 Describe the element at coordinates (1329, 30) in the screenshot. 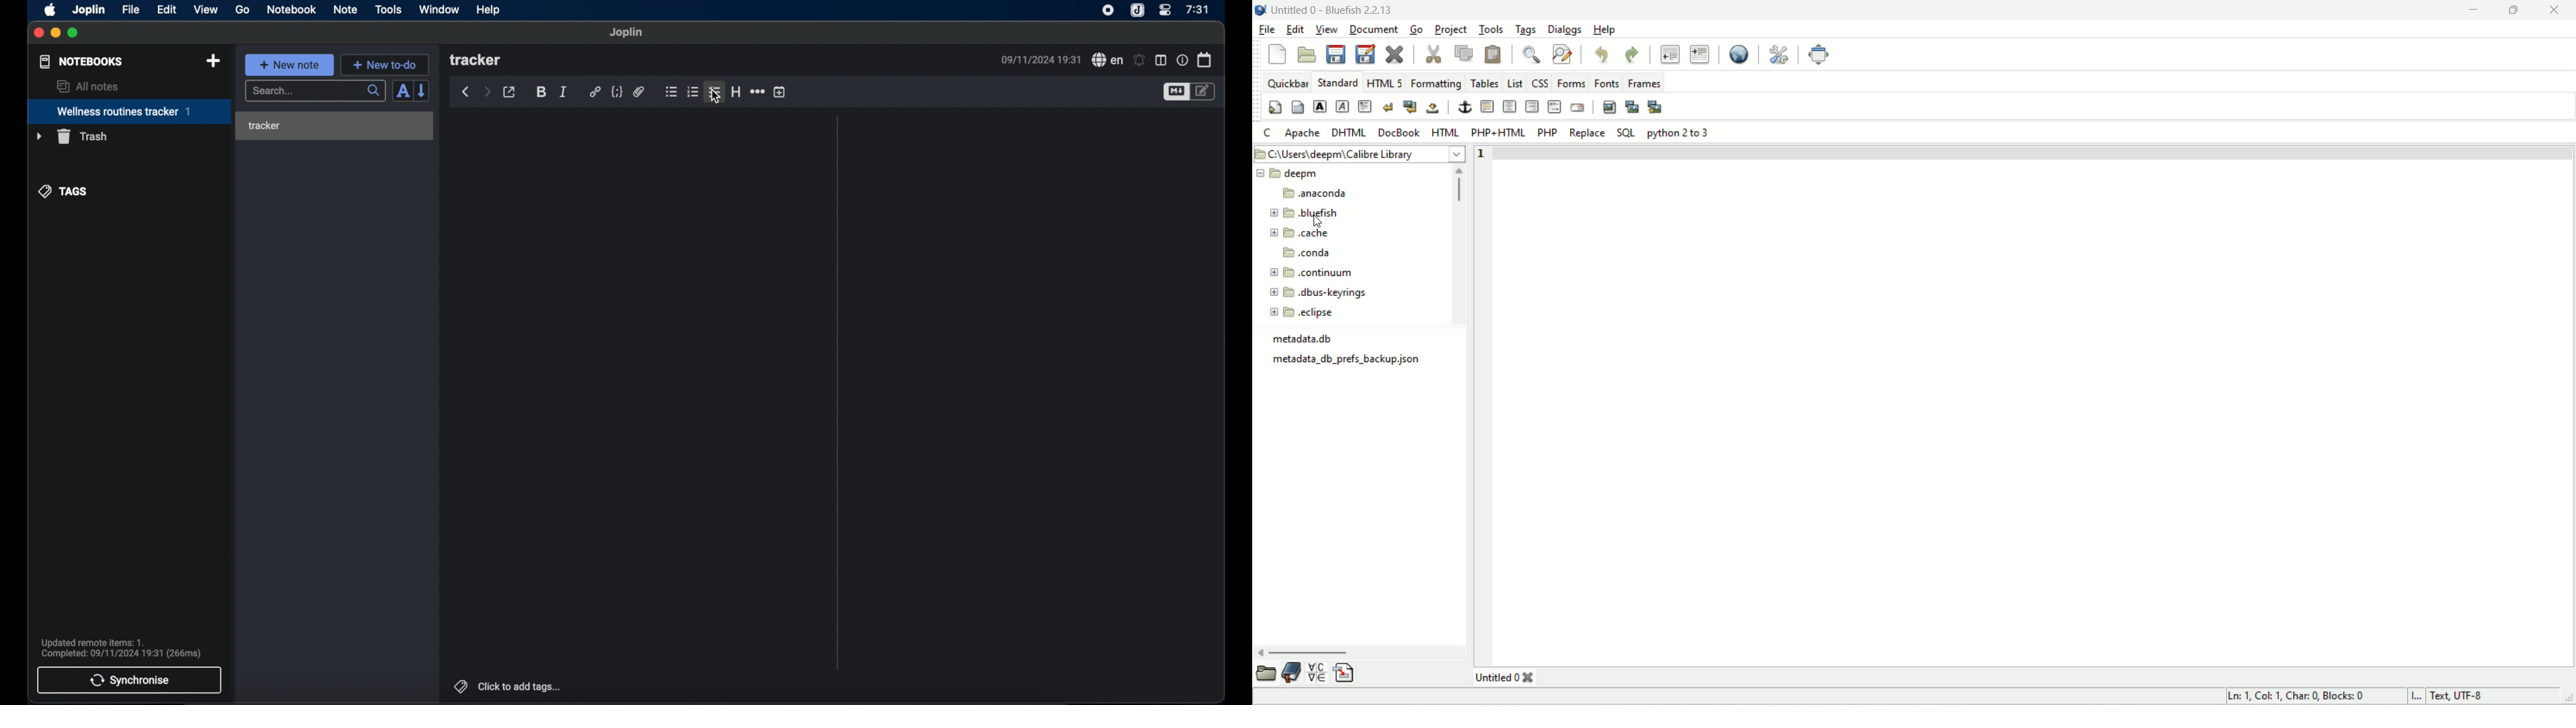

I see `view` at that location.